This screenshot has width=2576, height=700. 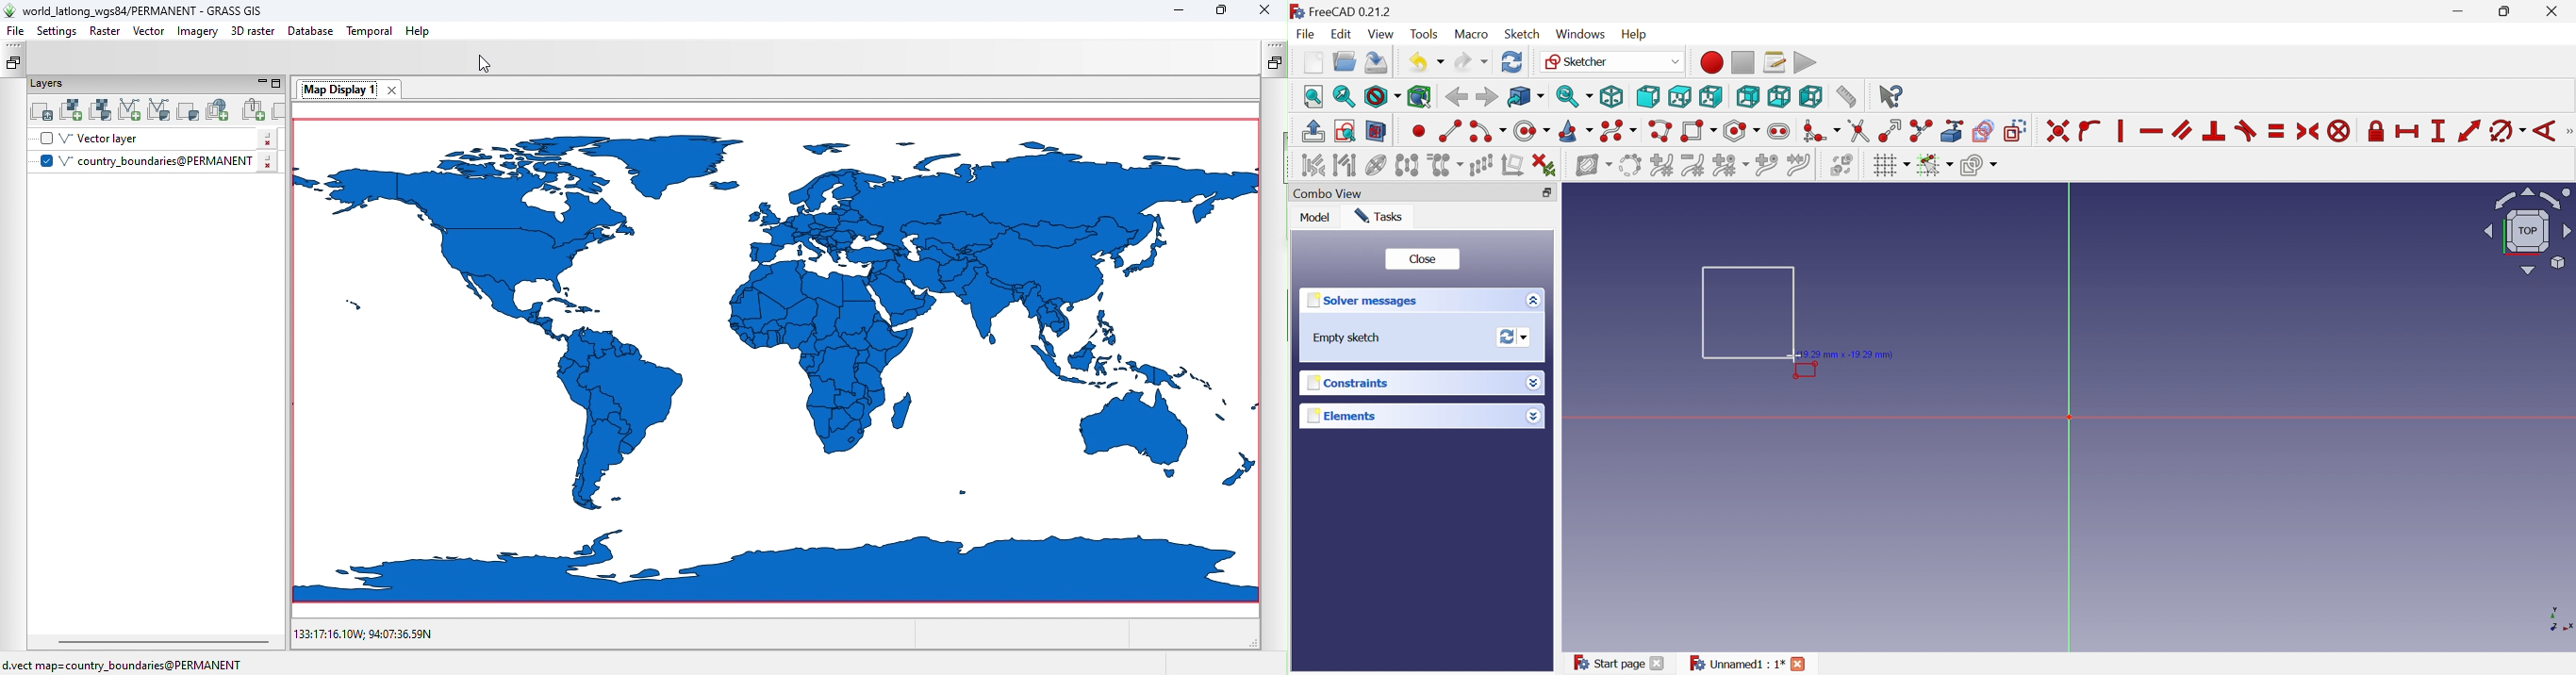 What do you see at coordinates (1858, 131) in the screenshot?
I see `Trim edge` at bounding box center [1858, 131].